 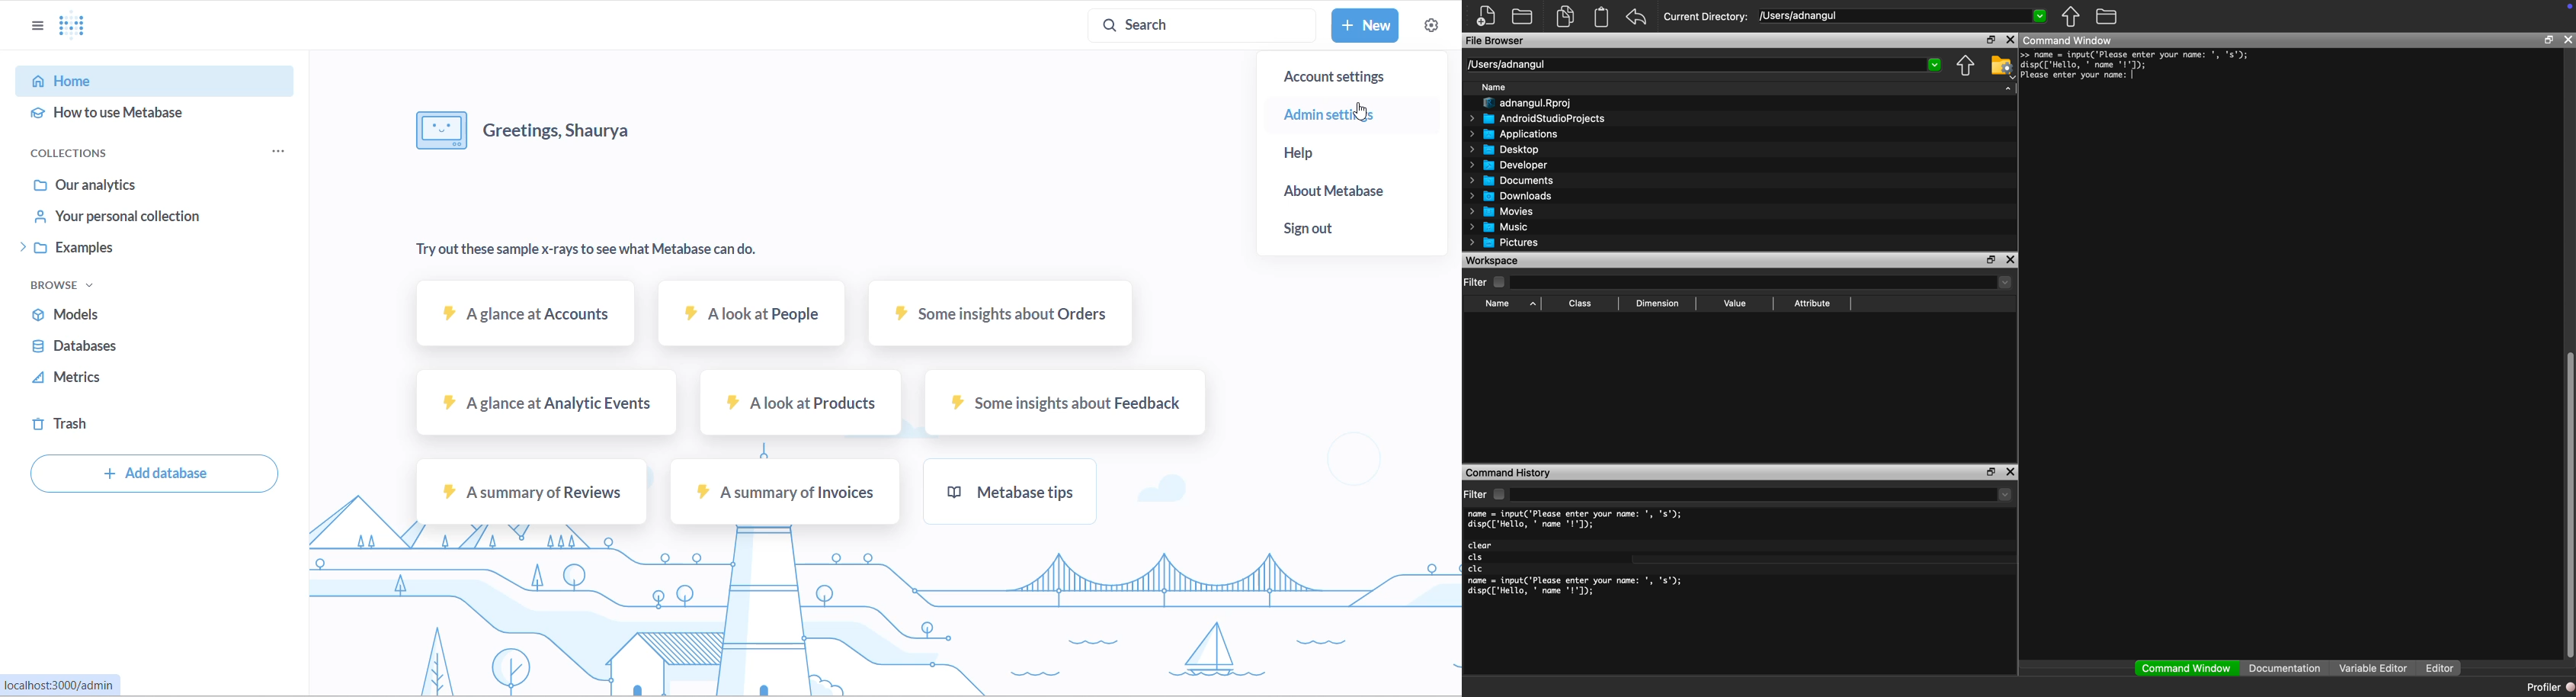 What do you see at coordinates (1504, 243) in the screenshot?
I see `Pictures` at bounding box center [1504, 243].